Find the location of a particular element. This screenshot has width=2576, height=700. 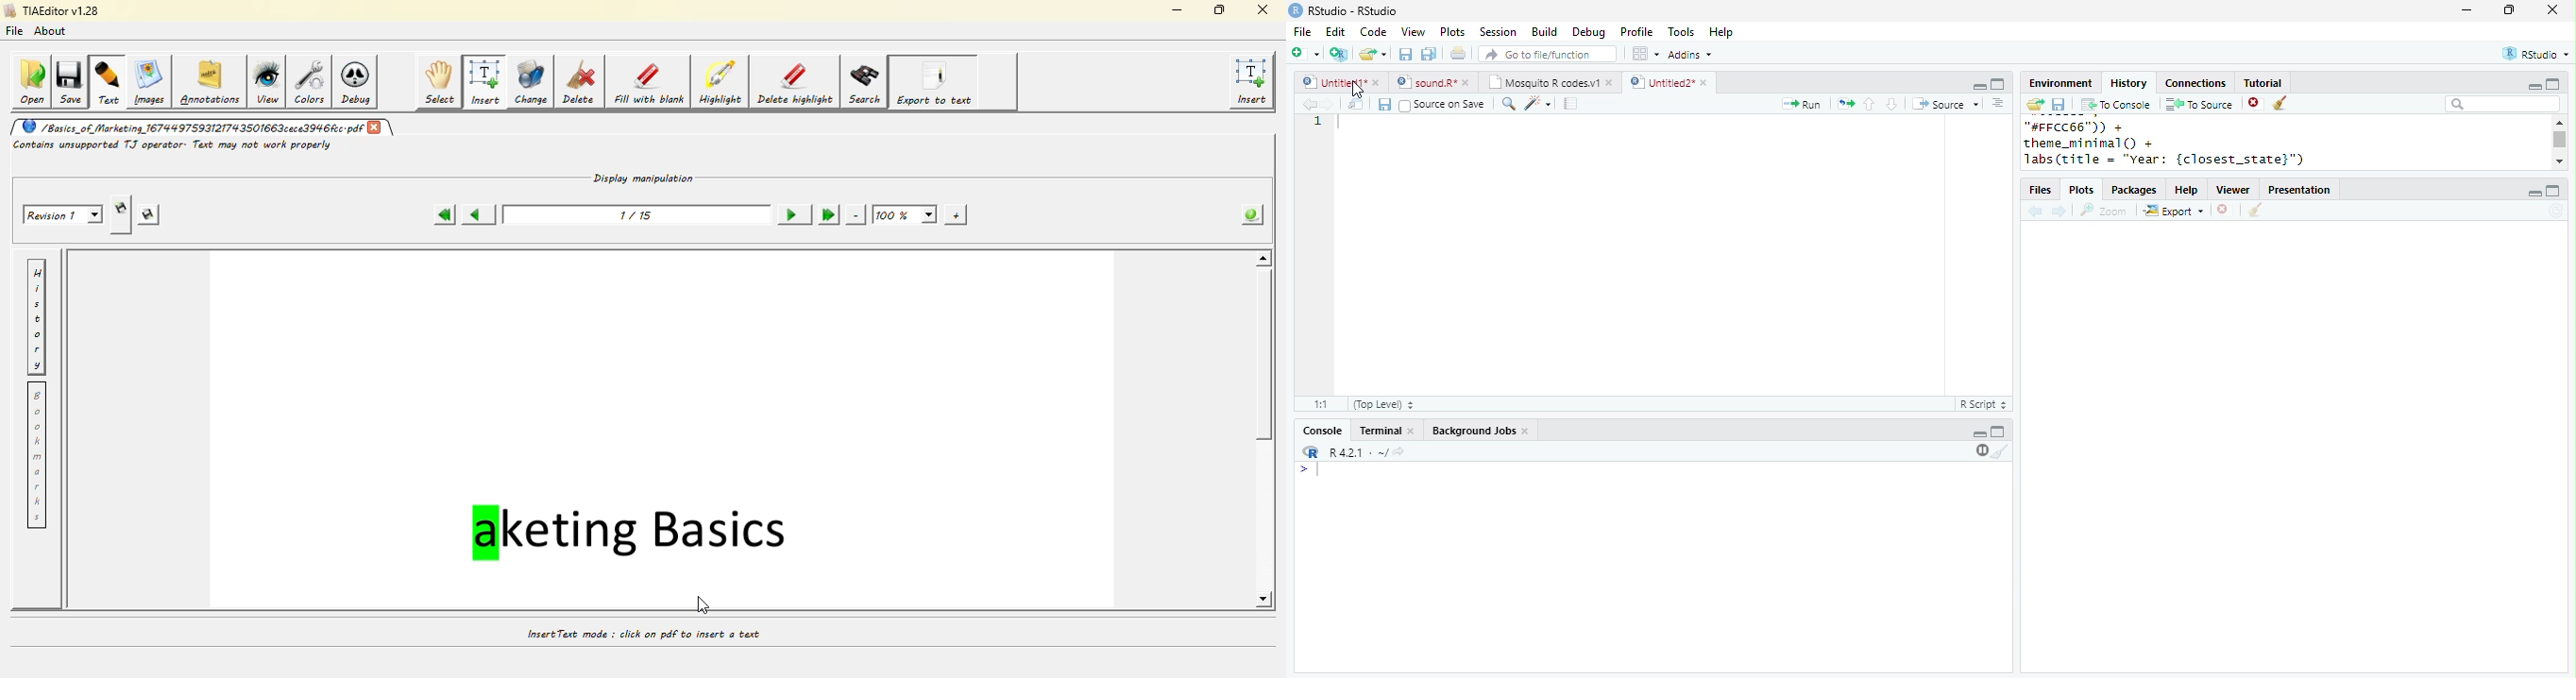

Session is located at coordinates (1498, 32).